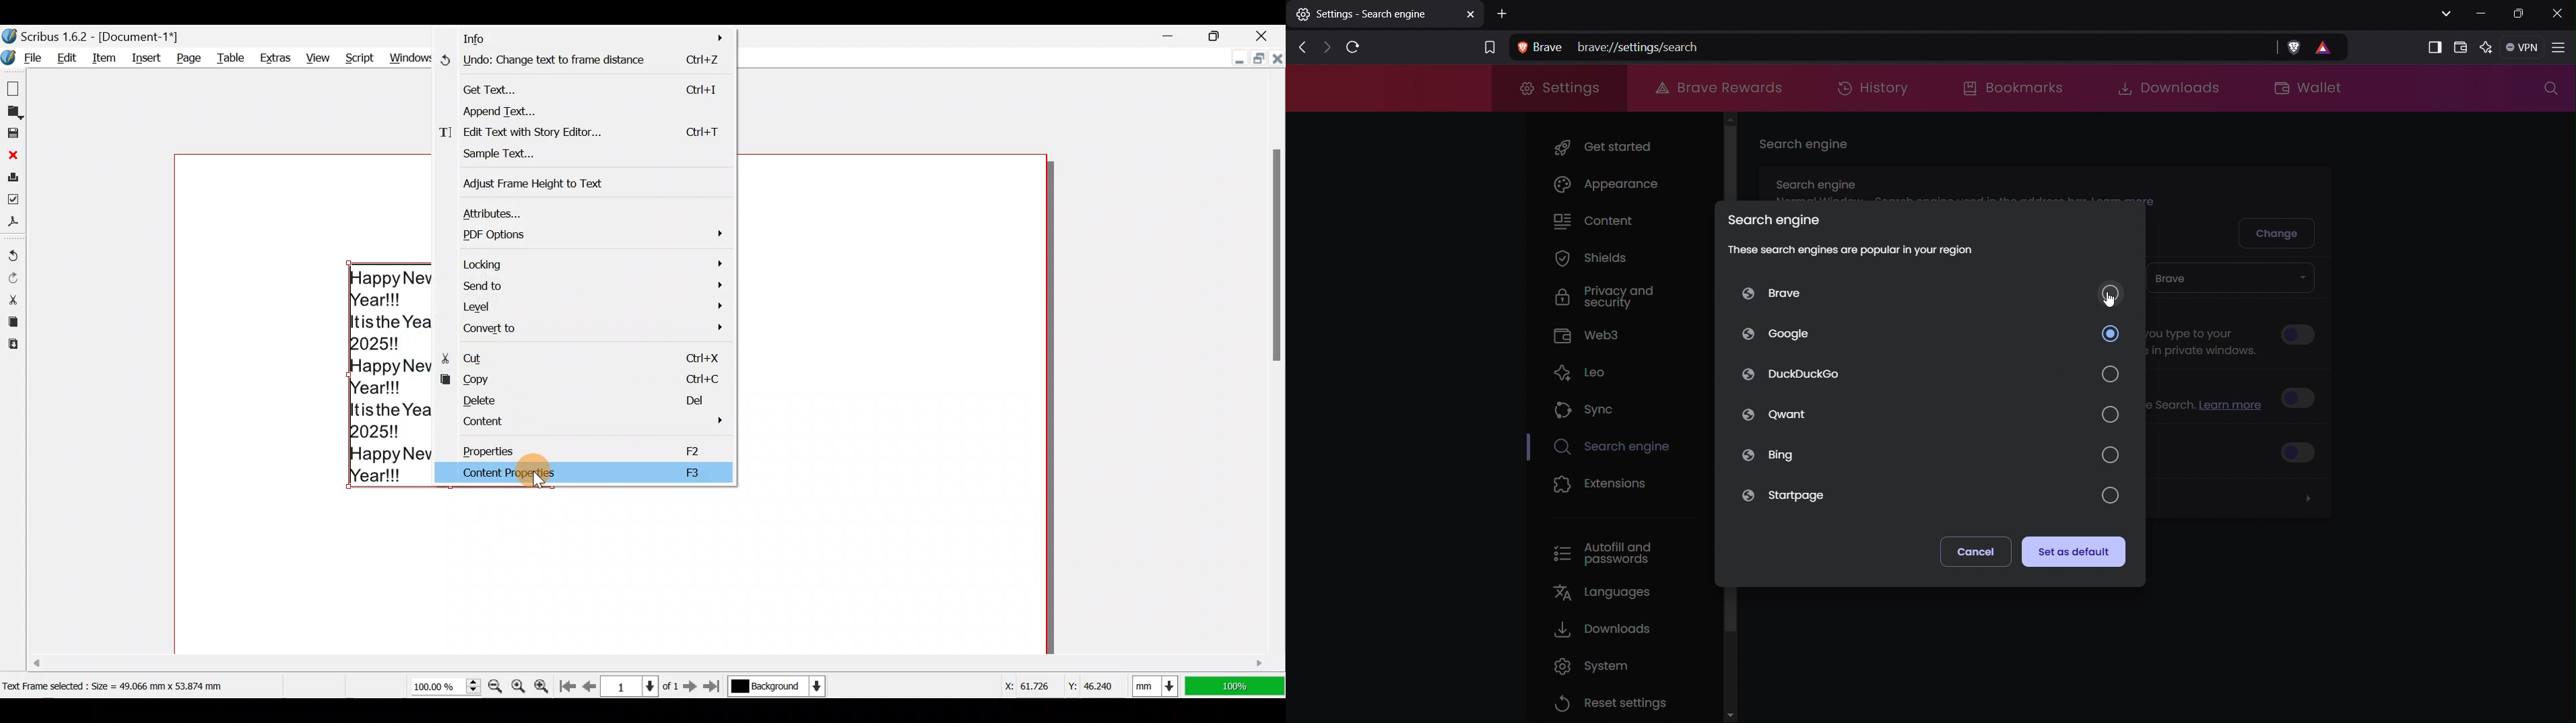  What do you see at coordinates (11, 322) in the screenshot?
I see `Copy` at bounding box center [11, 322].